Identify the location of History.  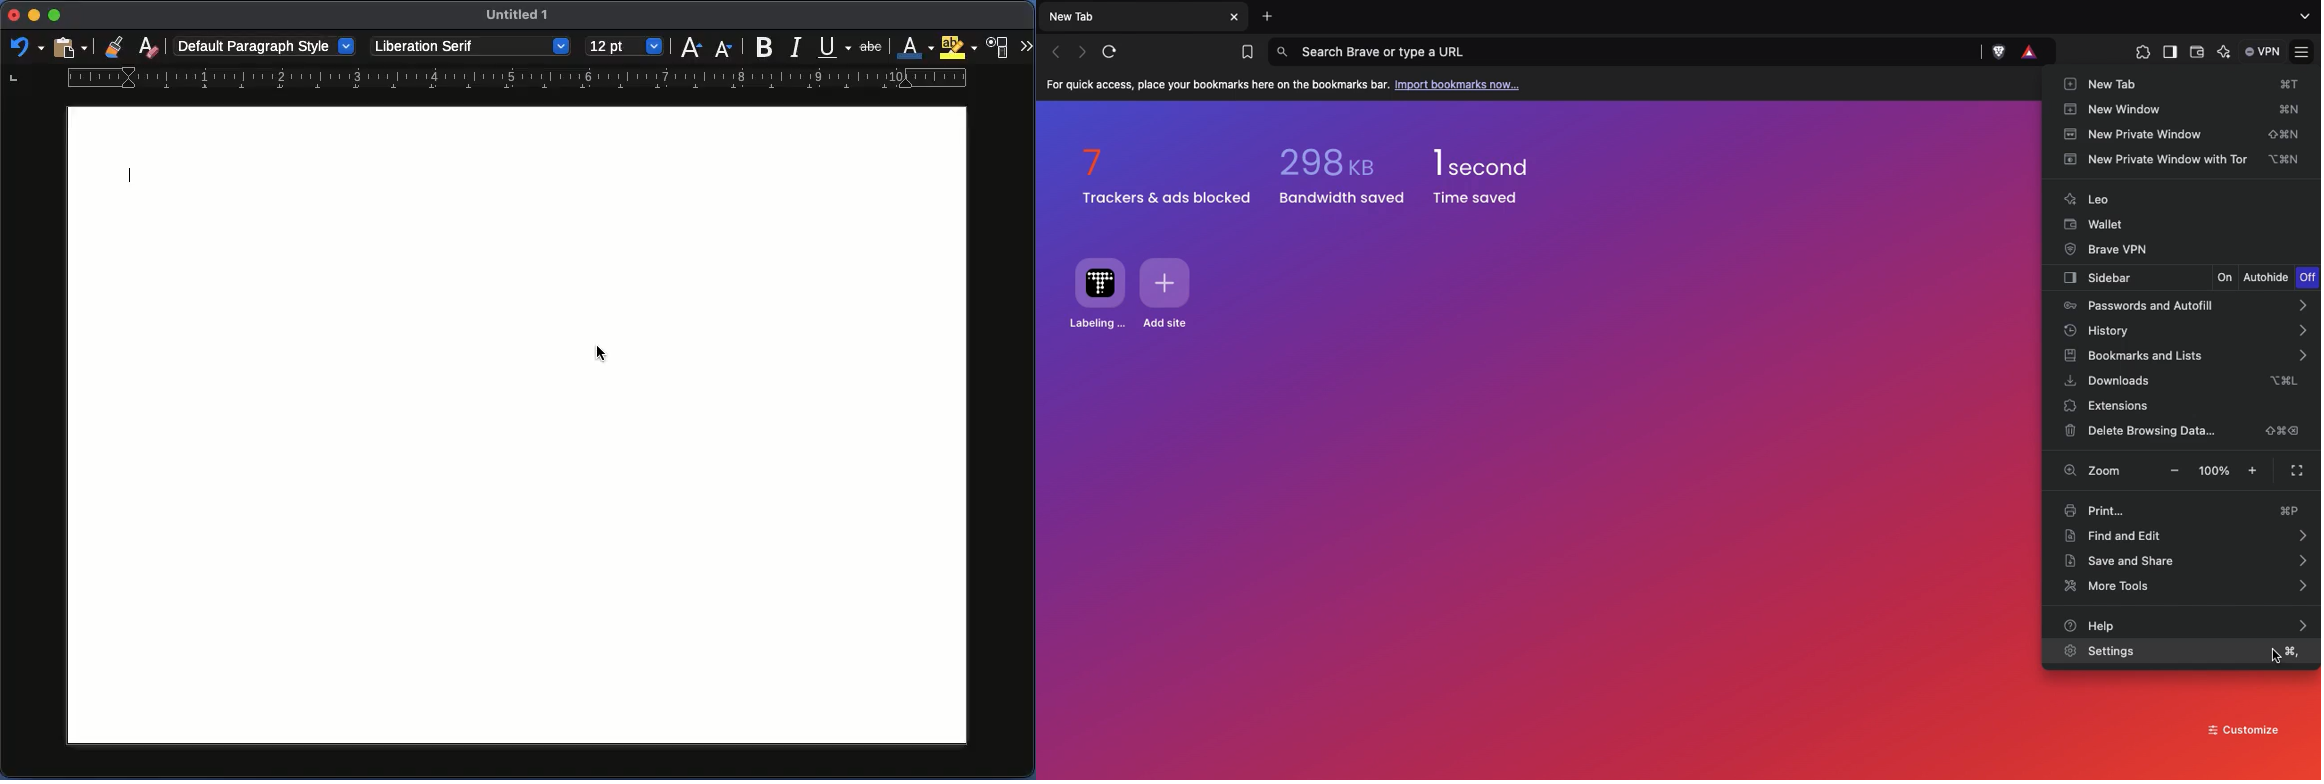
(2178, 329).